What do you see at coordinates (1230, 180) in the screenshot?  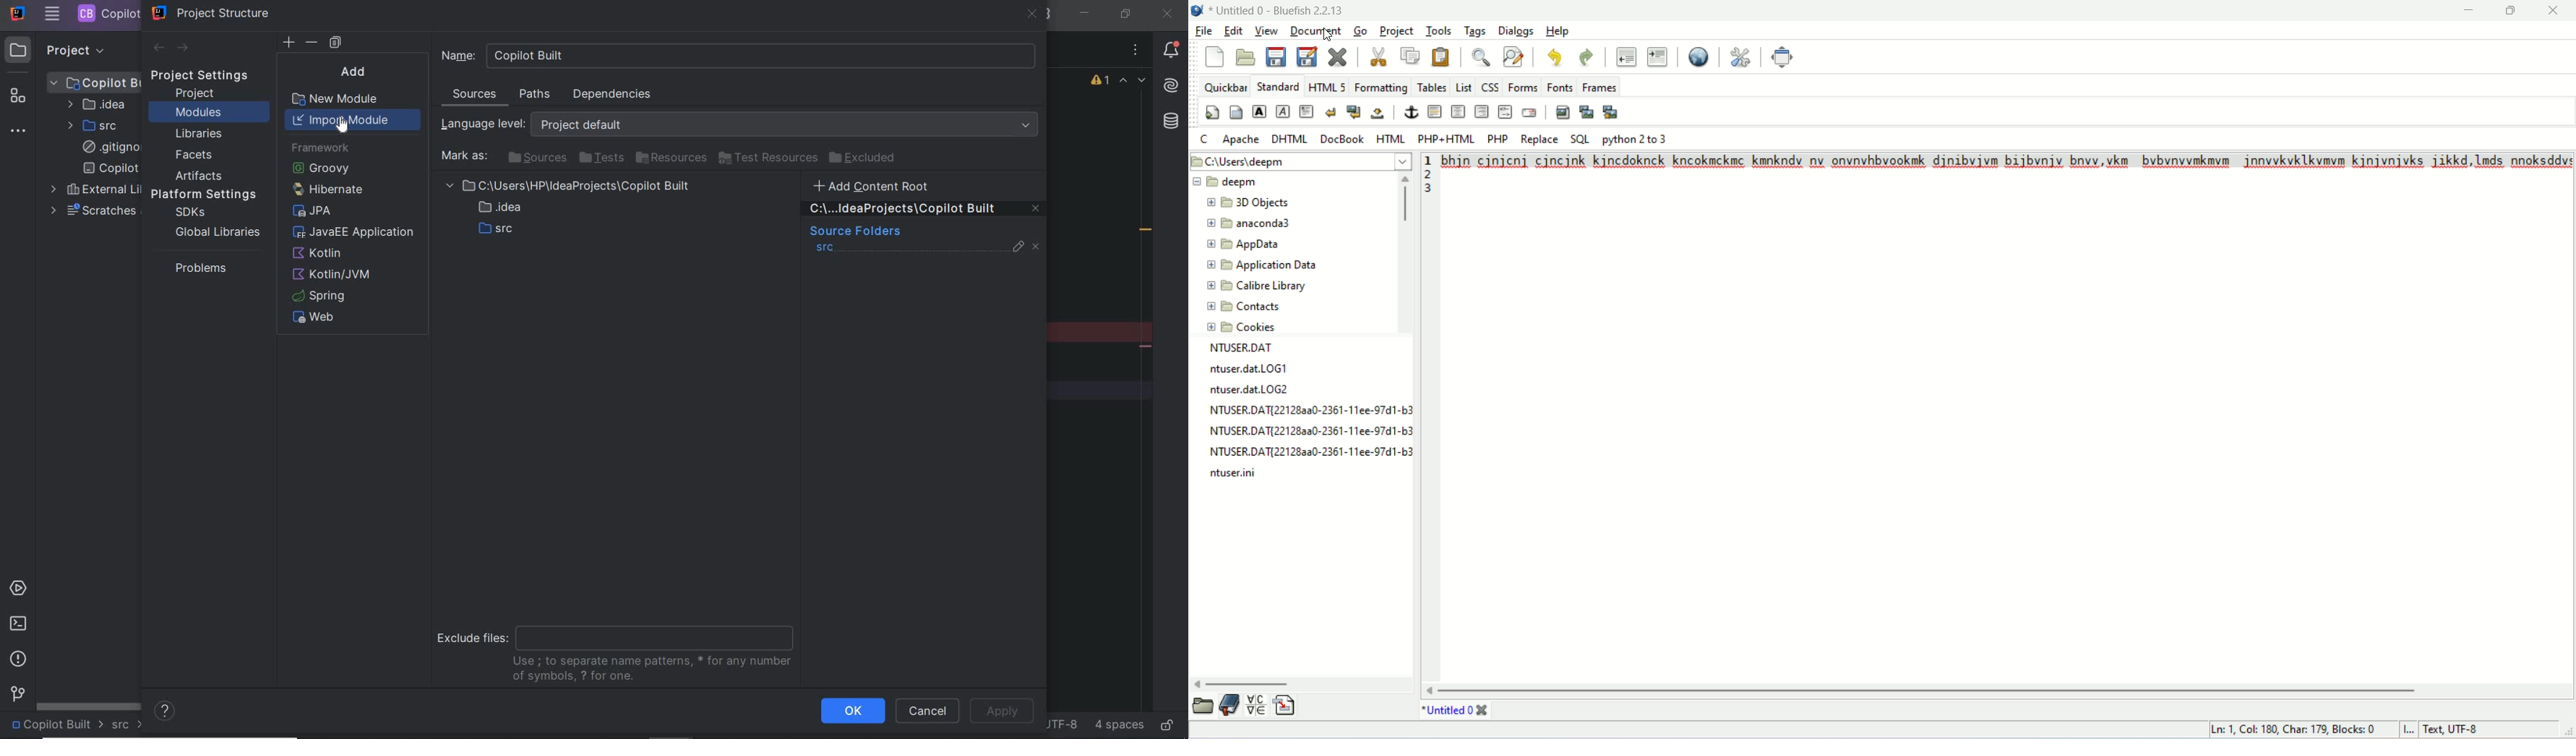 I see `deepm` at bounding box center [1230, 180].